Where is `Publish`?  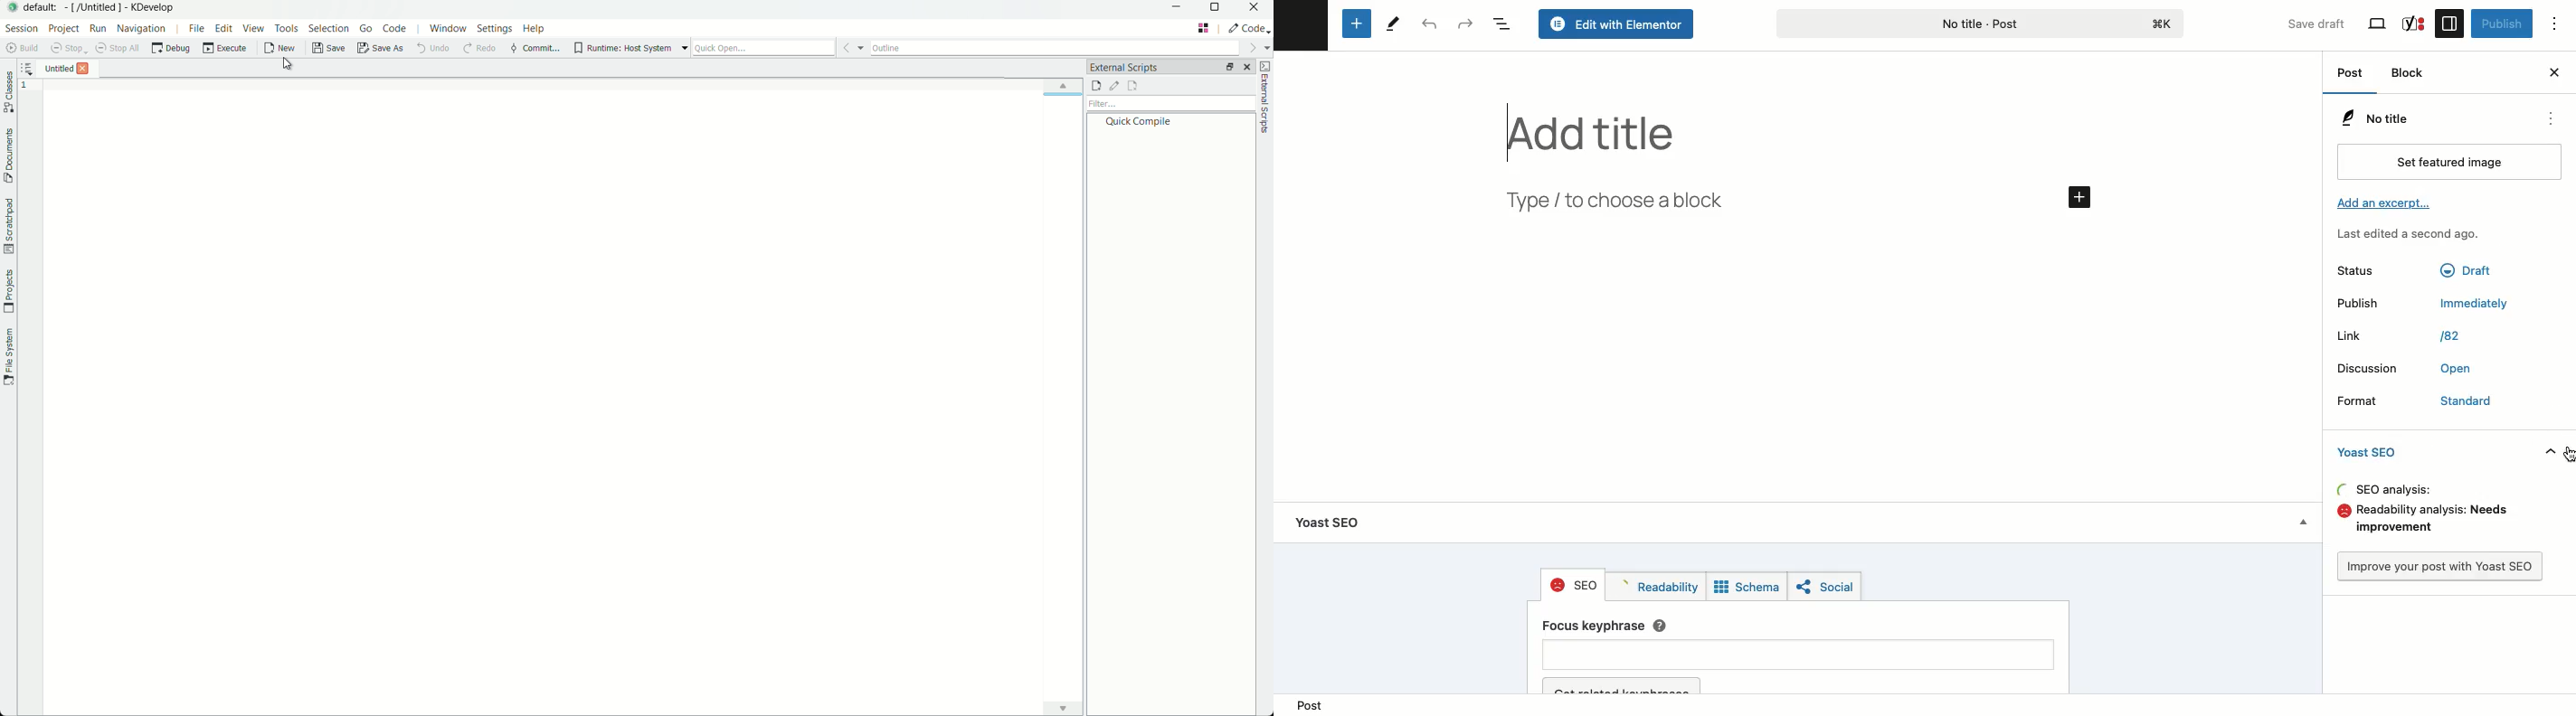
Publish is located at coordinates (2361, 304).